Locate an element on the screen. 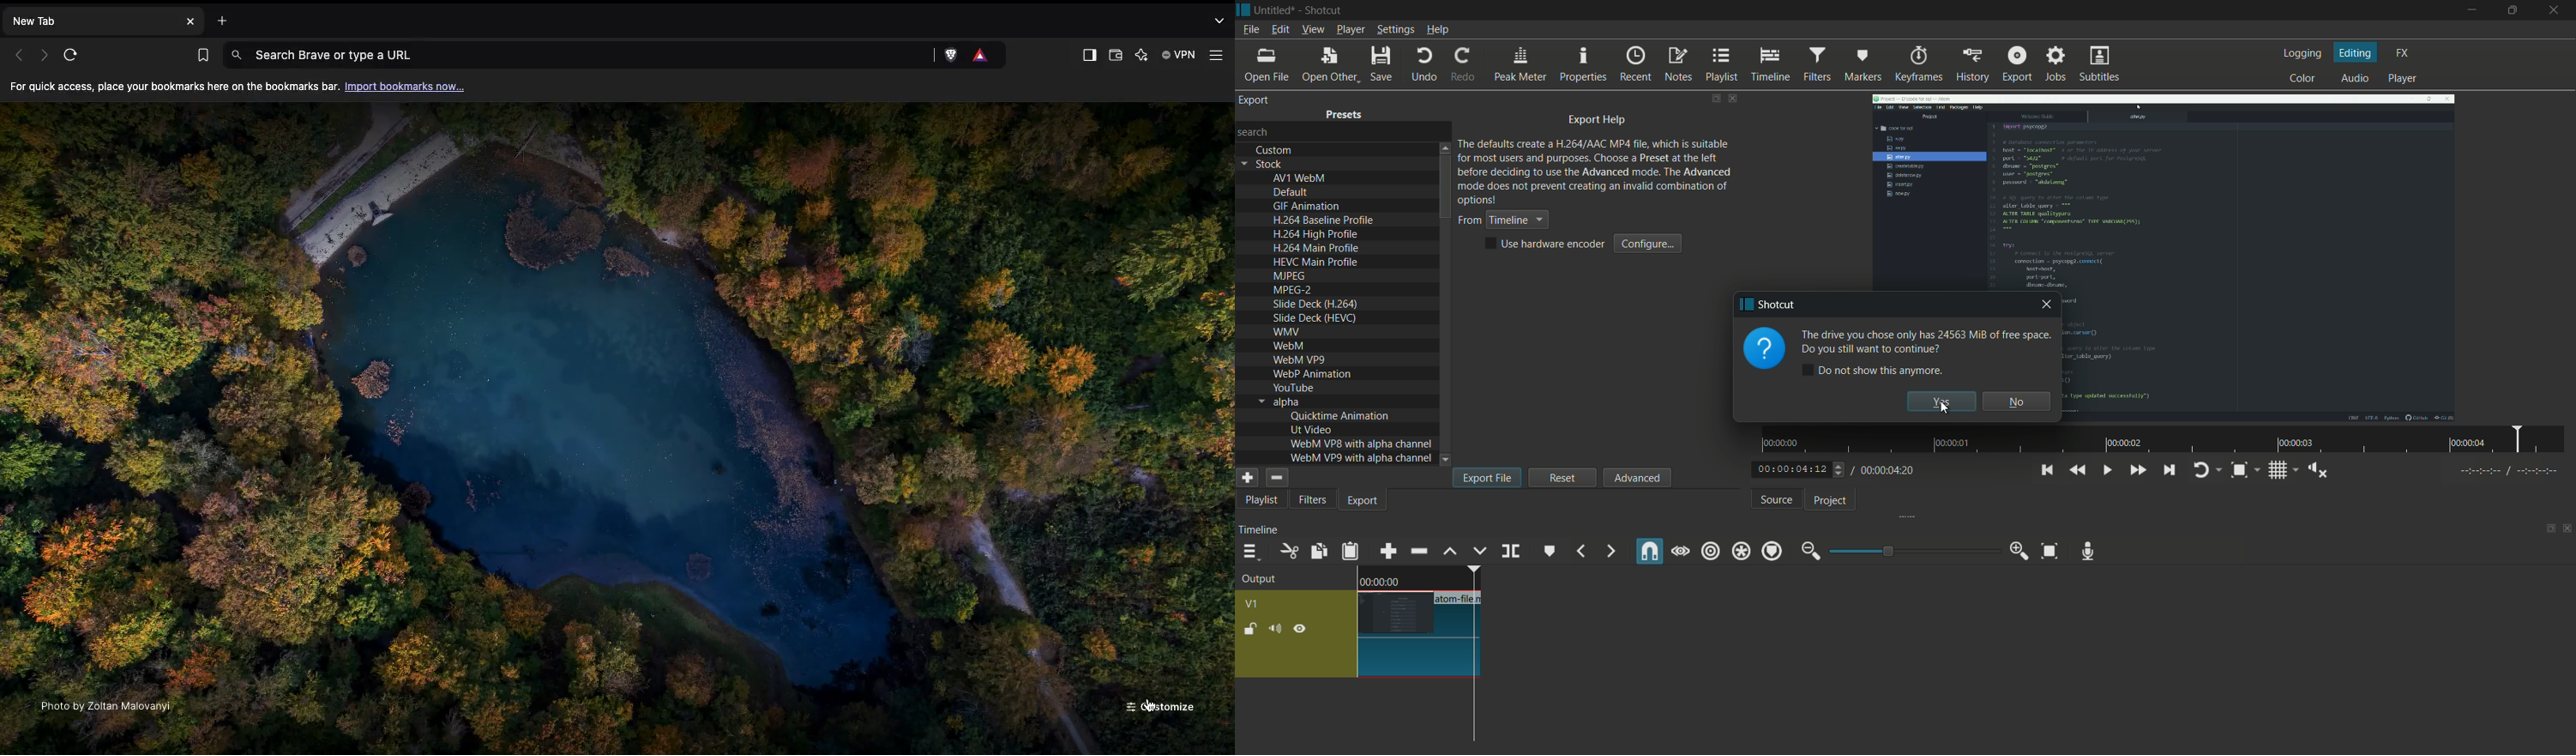  rewind/fast forward is located at coordinates (1840, 469).